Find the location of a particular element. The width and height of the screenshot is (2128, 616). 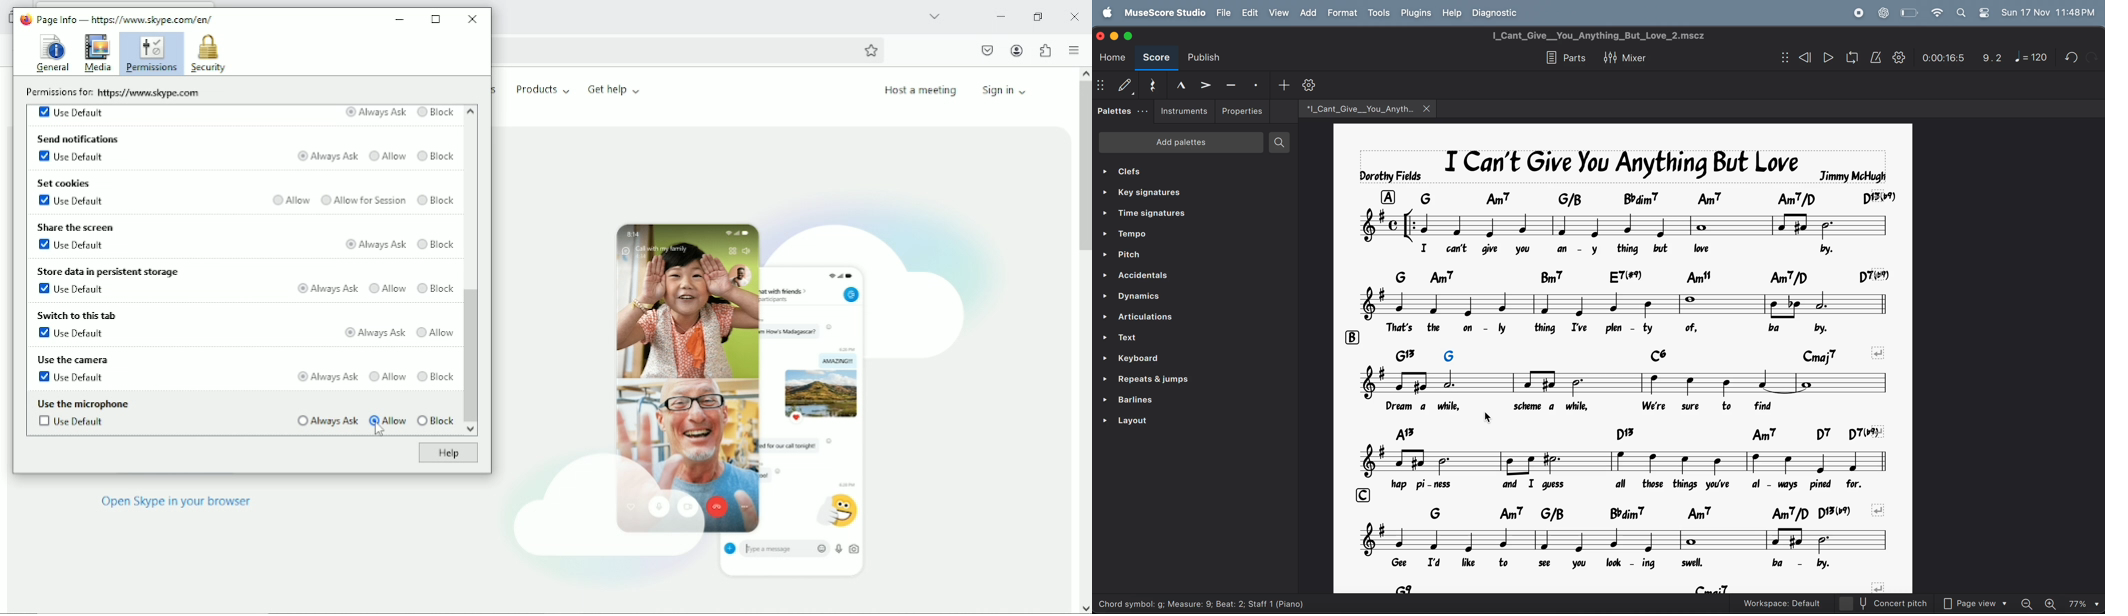

title is located at coordinates (1605, 36).